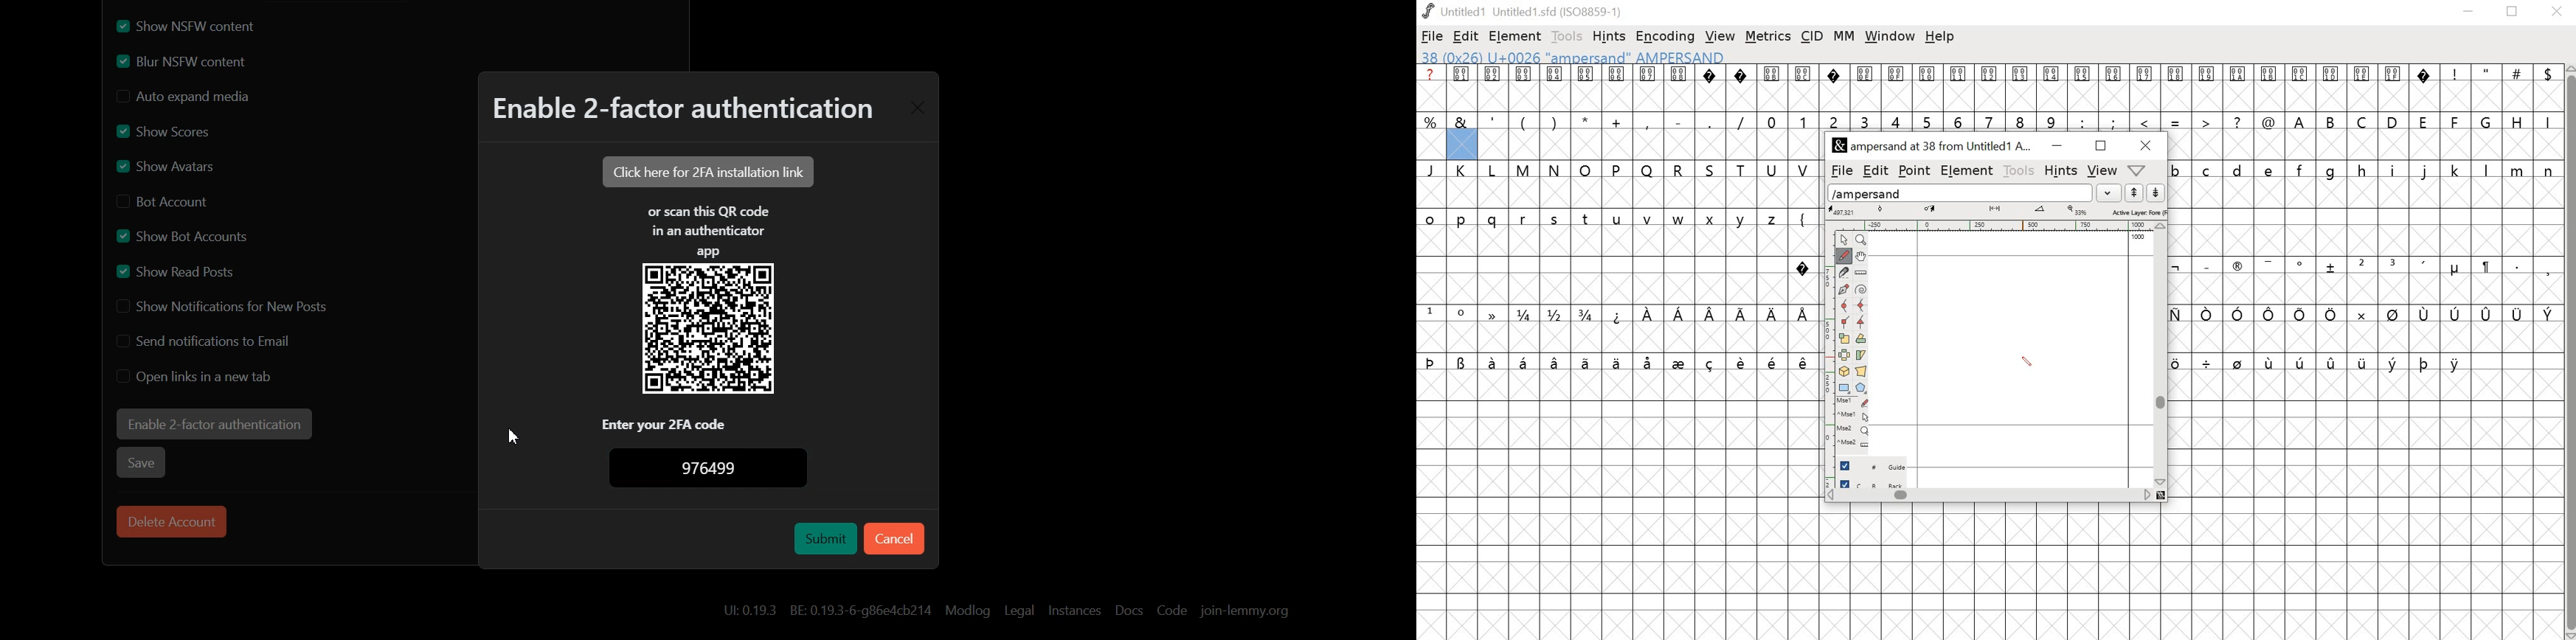 Image resolution: width=2576 pixels, height=644 pixels. What do you see at coordinates (1804, 362) in the screenshot?
I see `symbol` at bounding box center [1804, 362].